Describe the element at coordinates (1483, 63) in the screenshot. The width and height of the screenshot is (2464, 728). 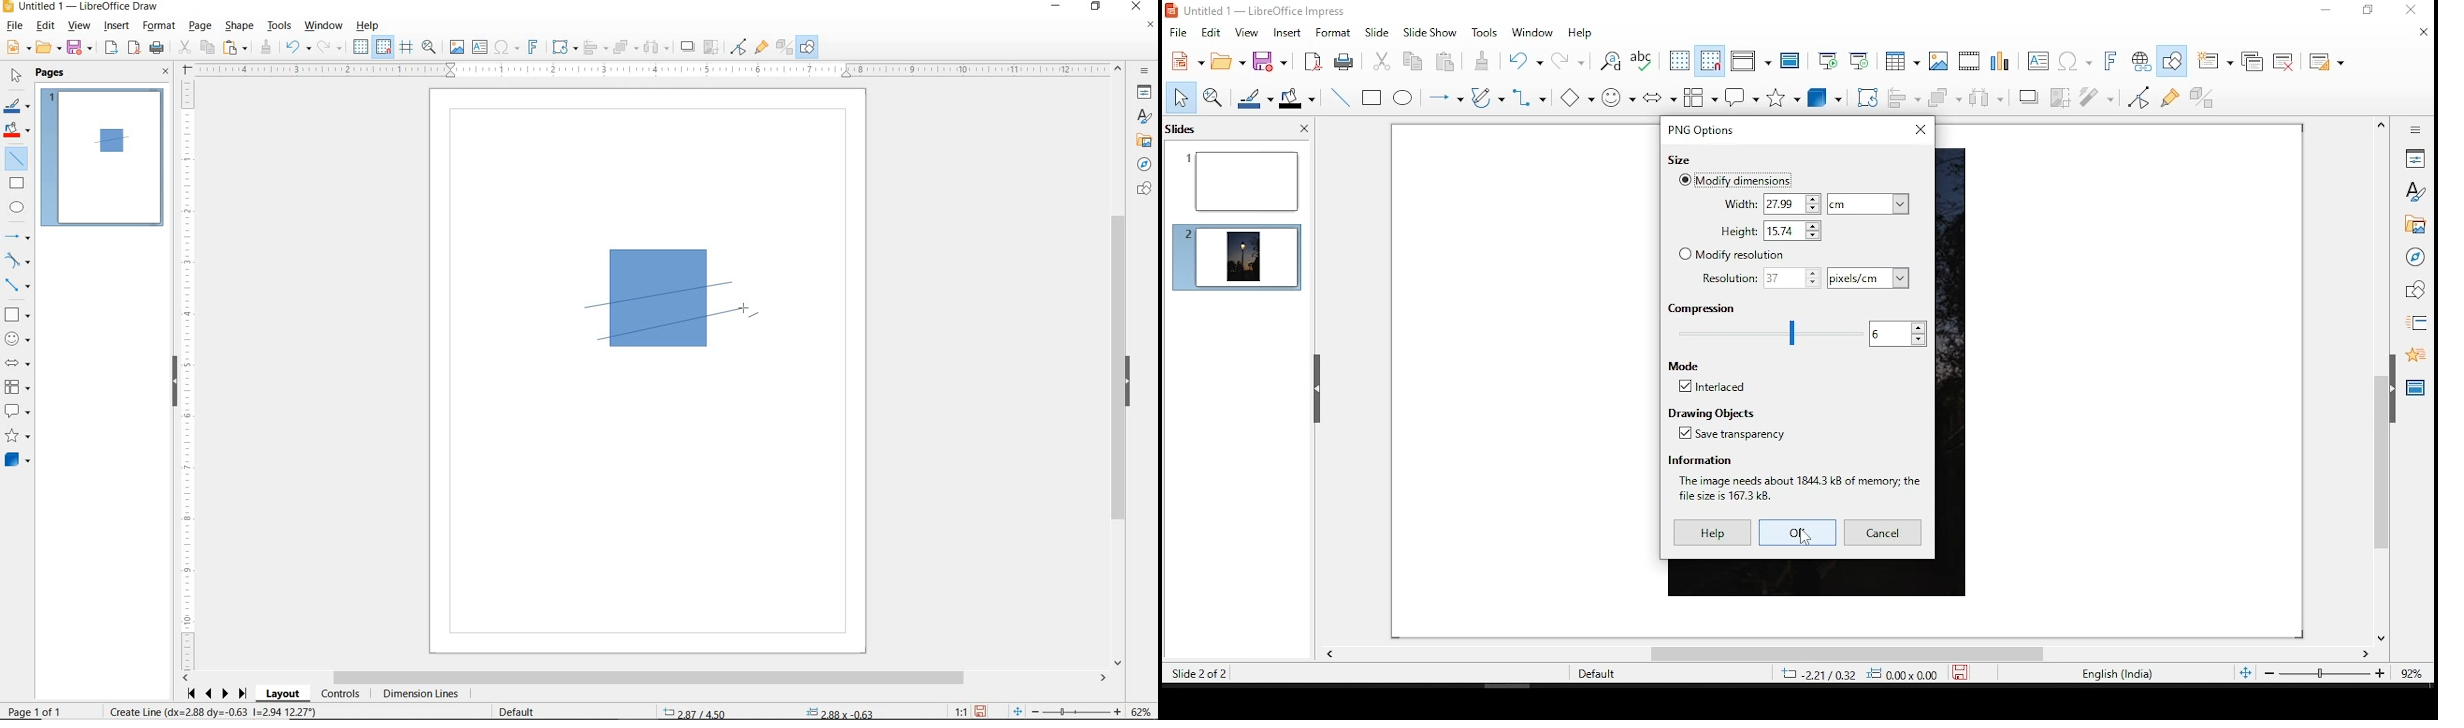
I see `paste` at that location.